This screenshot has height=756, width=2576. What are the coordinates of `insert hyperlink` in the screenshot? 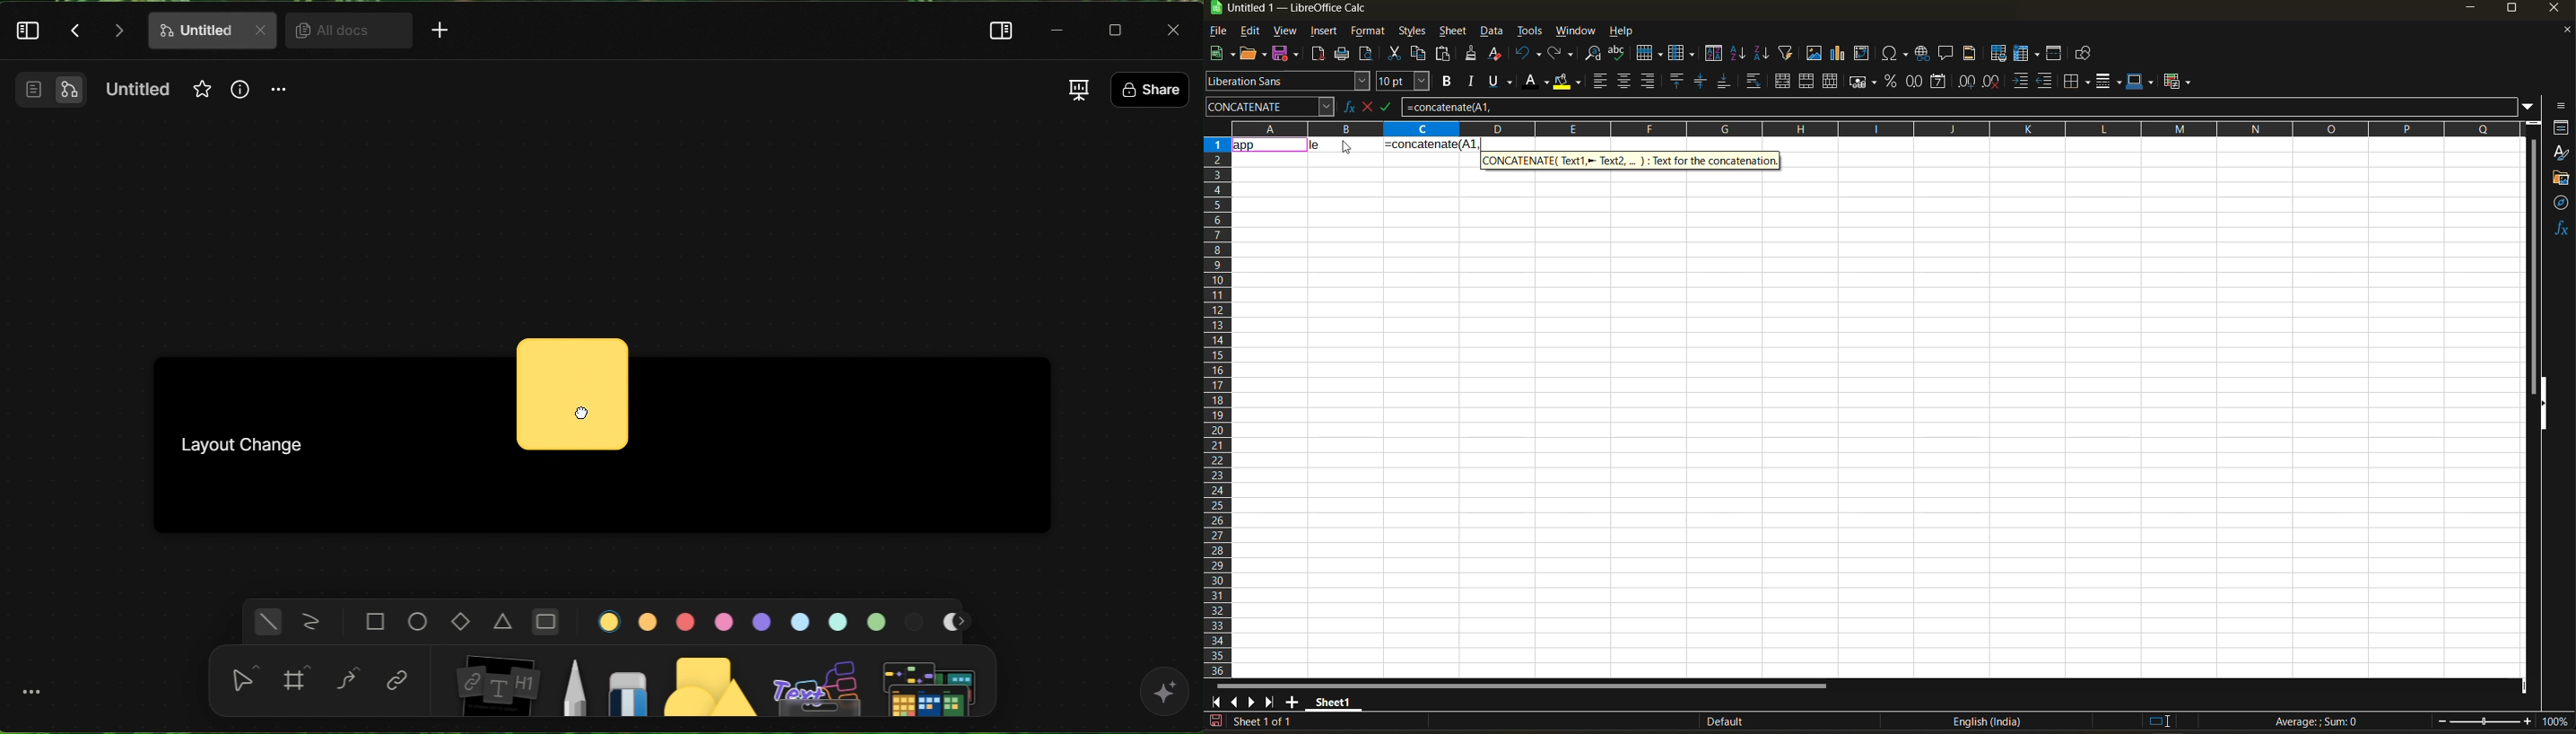 It's located at (1925, 53).